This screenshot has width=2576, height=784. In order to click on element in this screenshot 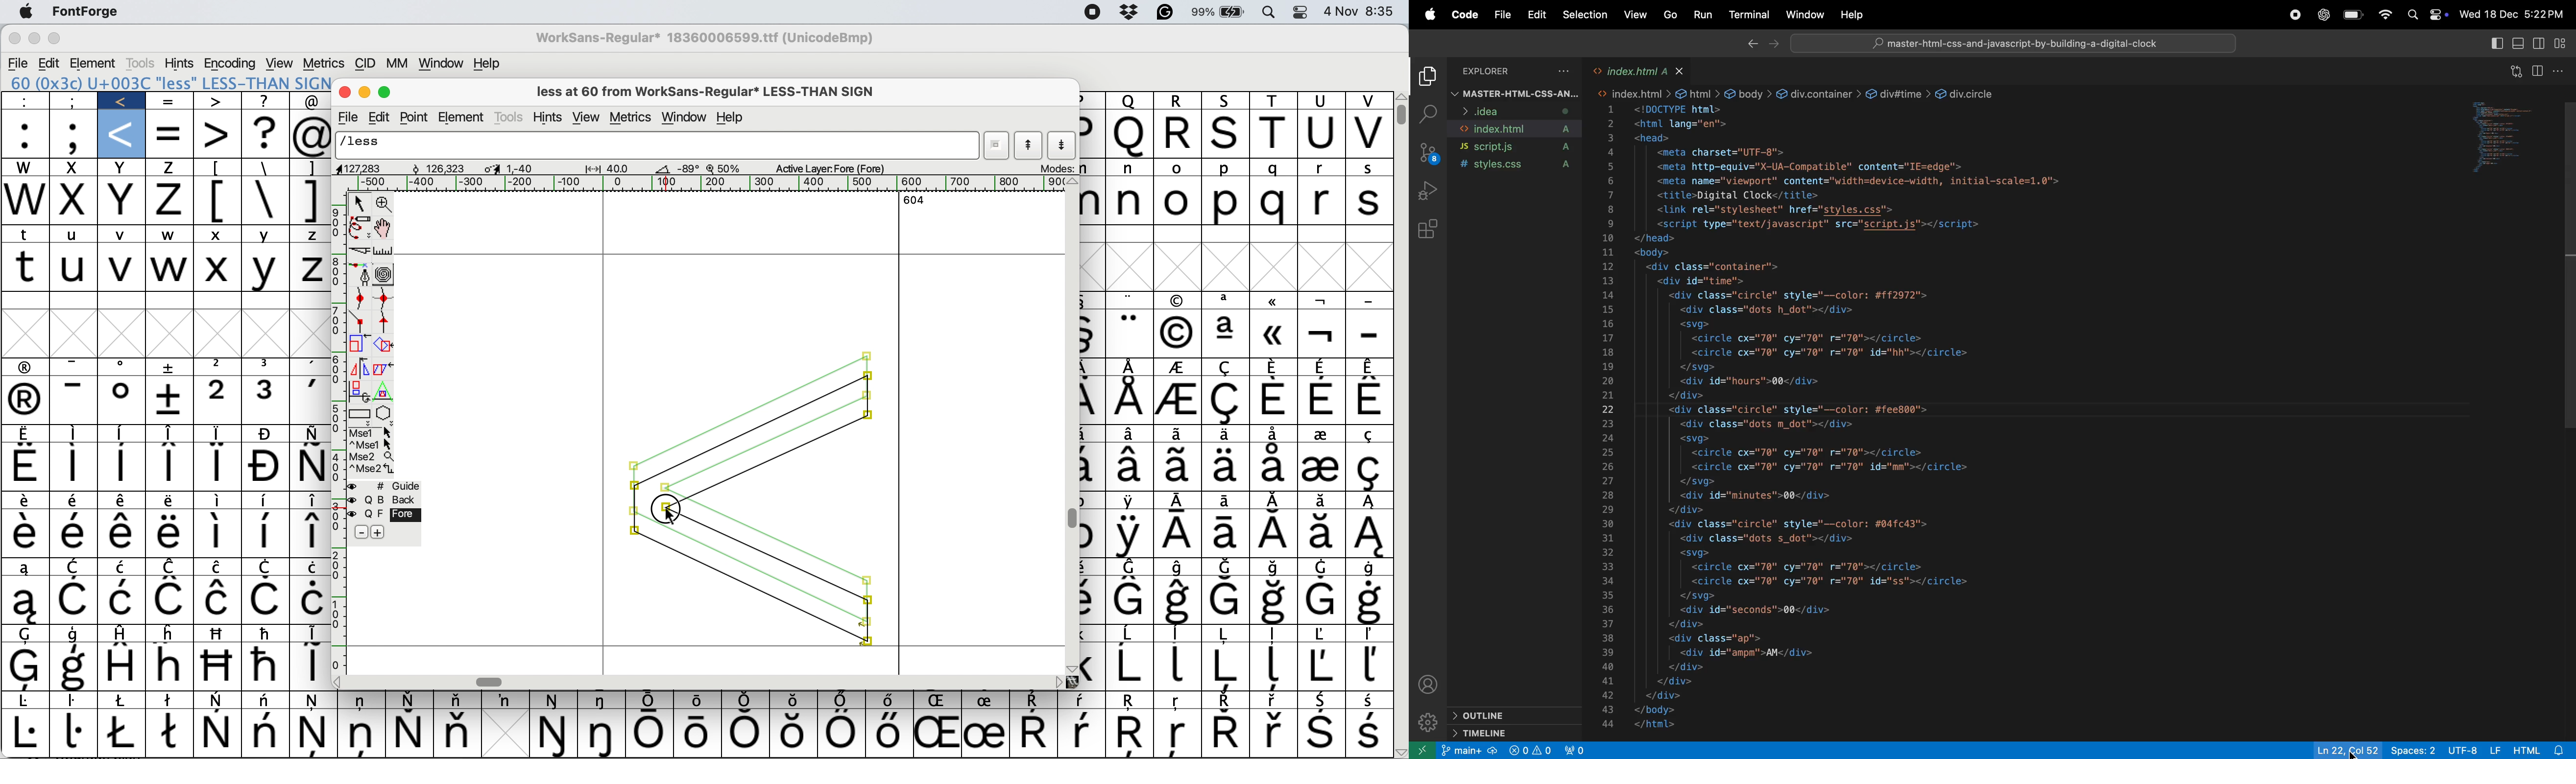, I will do `click(465, 116)`.